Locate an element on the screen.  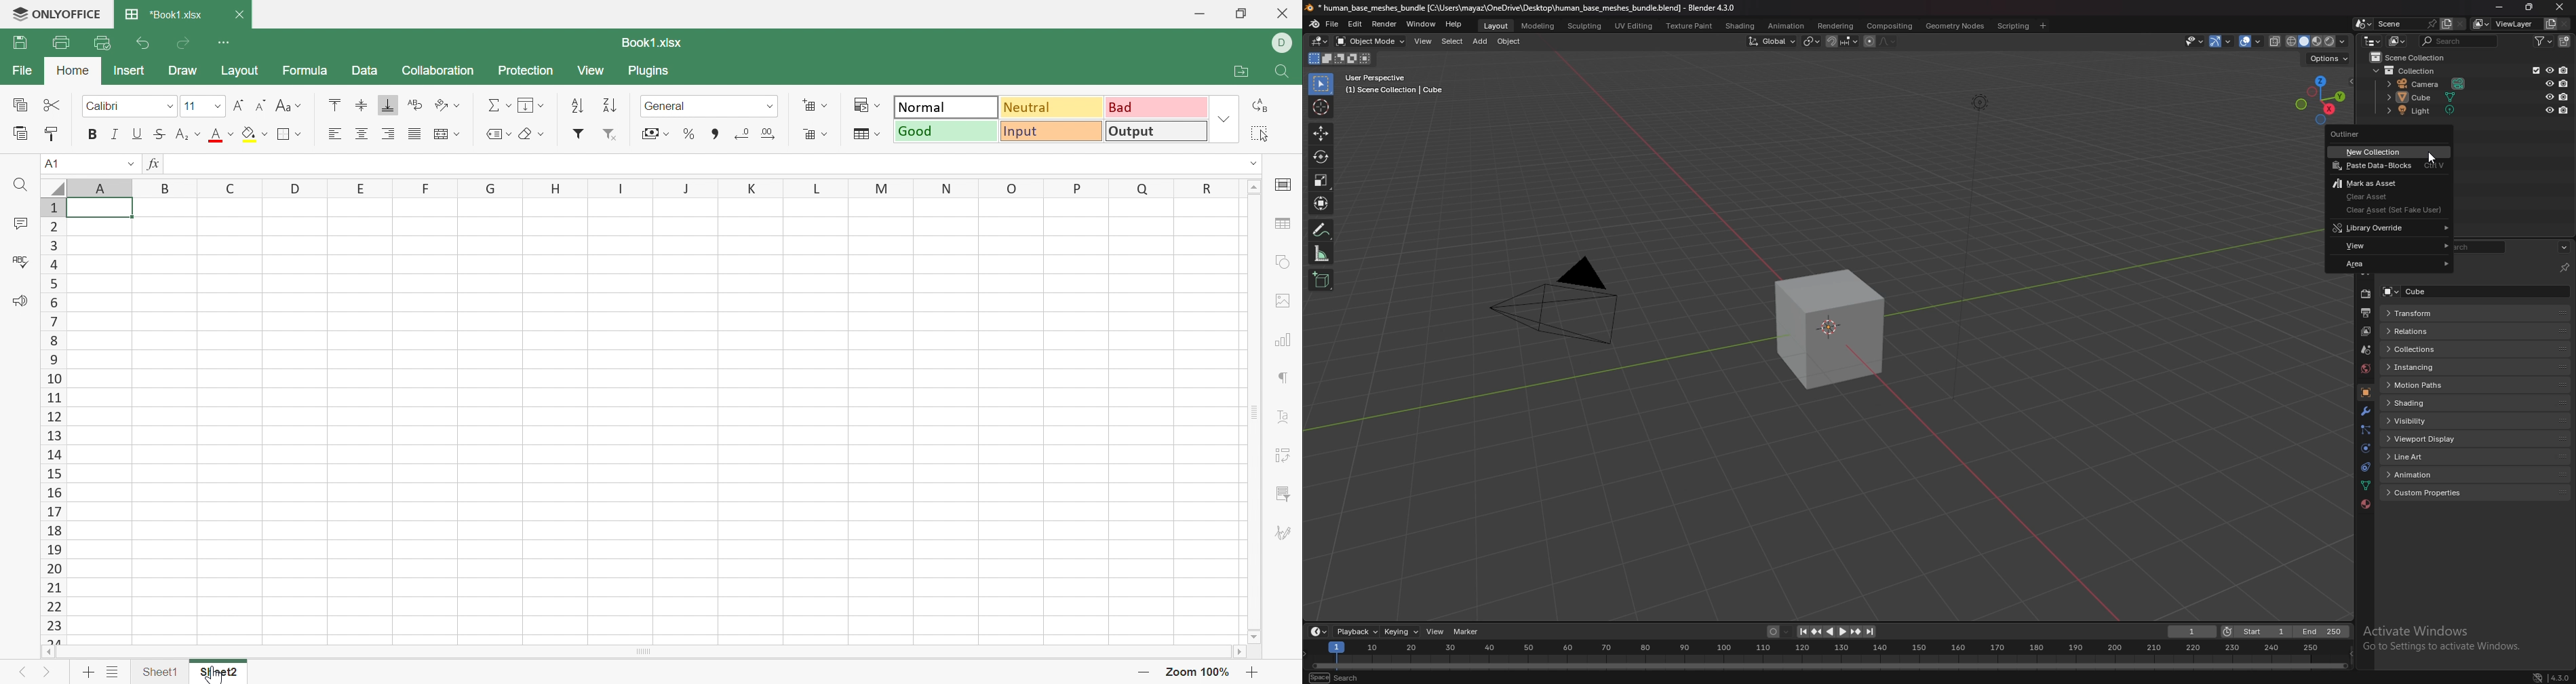
Fill is located at coordinates (528, 105).